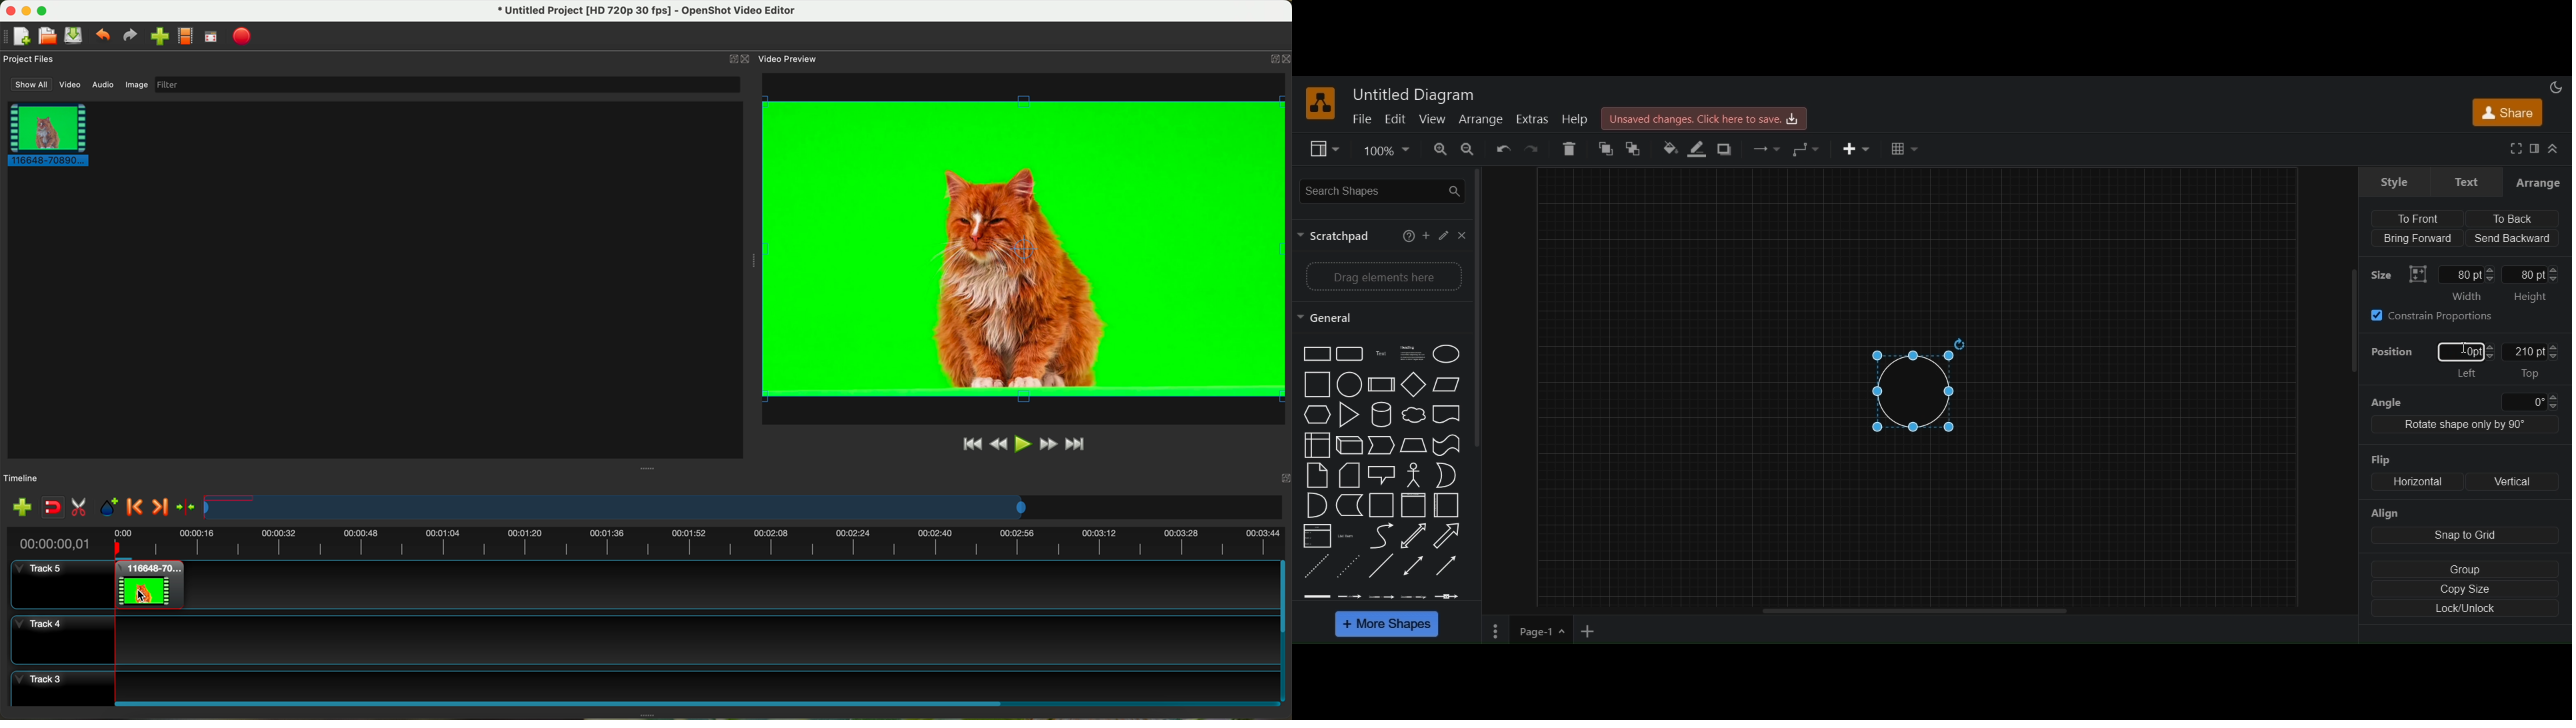 This screenshot has width=2576, height=728. Describe the element at coordinates (1707, 119) in the screenshot. I see `unsaved changes, click here to save.` at that location.